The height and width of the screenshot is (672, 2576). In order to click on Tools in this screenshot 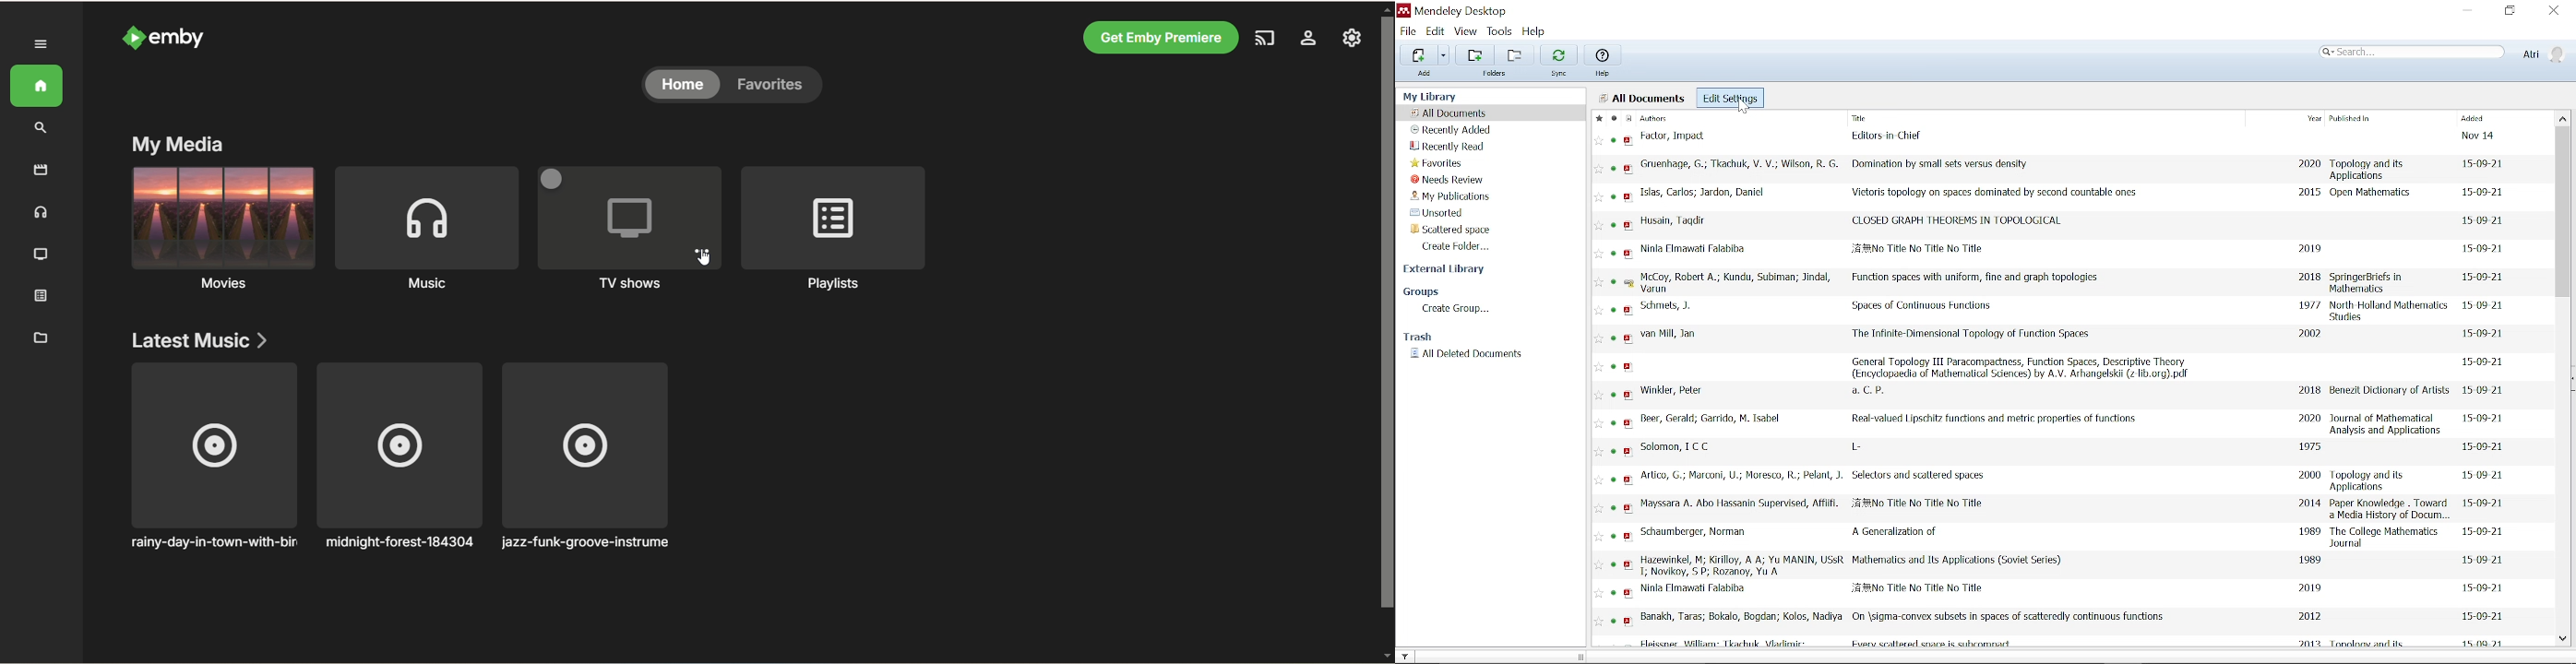, I will do `click(1501, 32)`.